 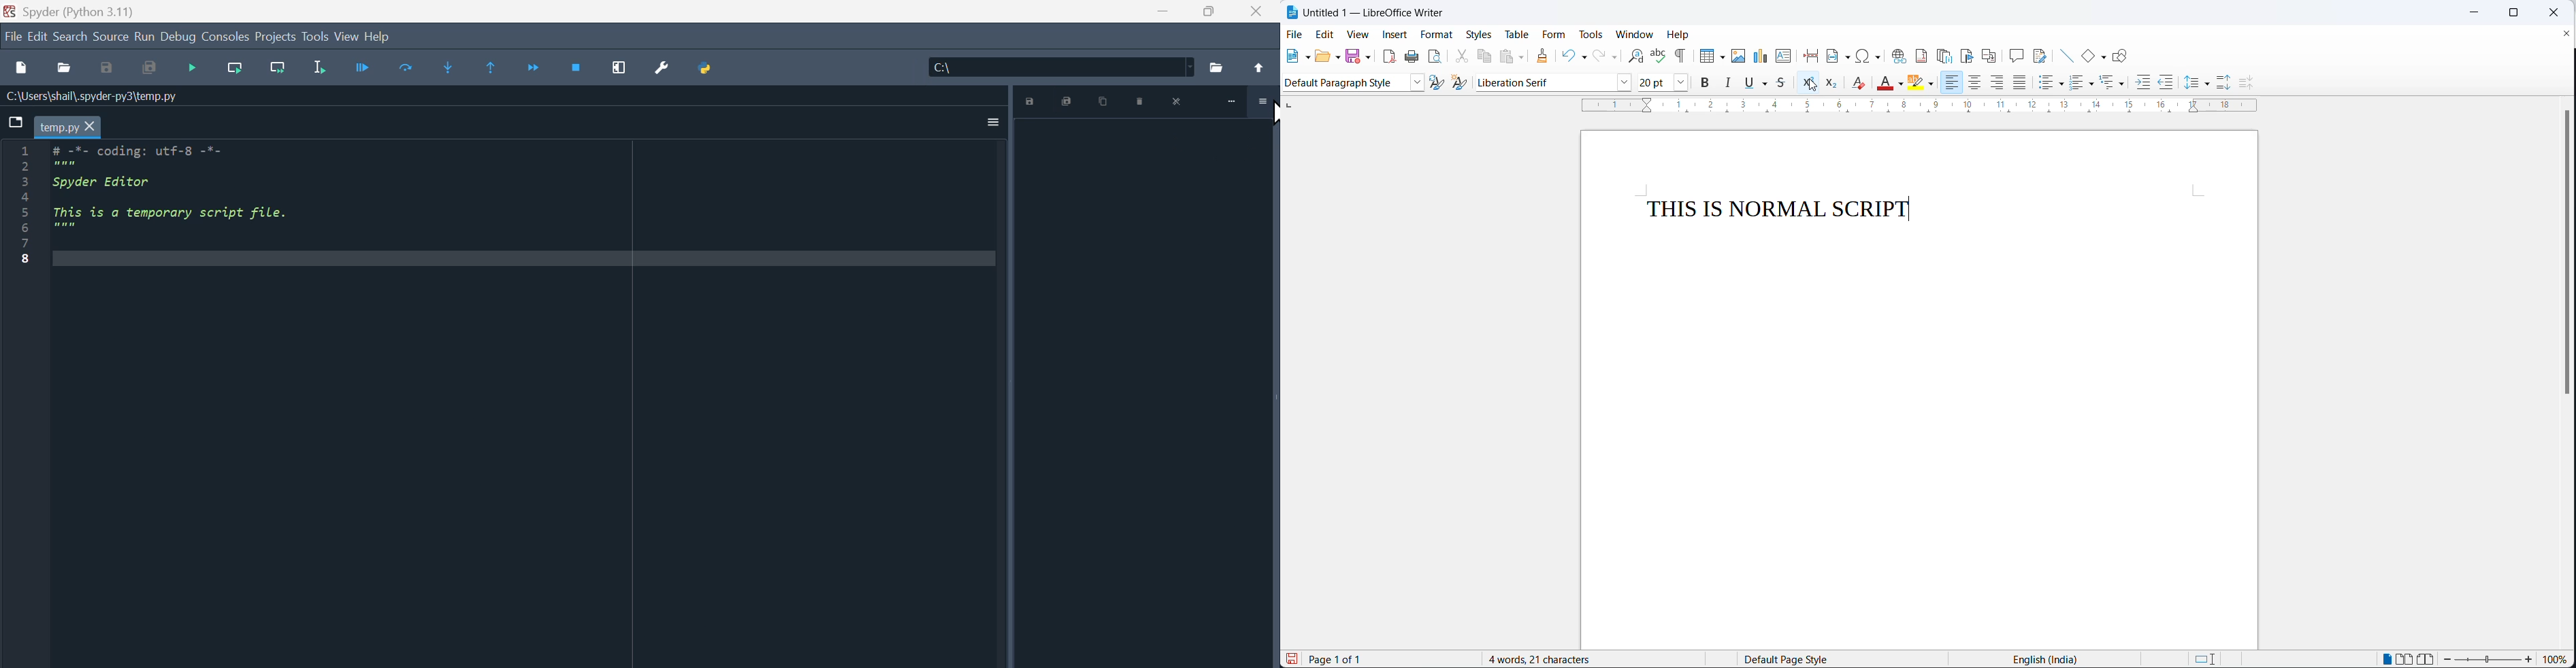 What do you see at coordinates (192, 69) in the screenshot?
I see `Stop debugging` at bounding box center [192, 69].